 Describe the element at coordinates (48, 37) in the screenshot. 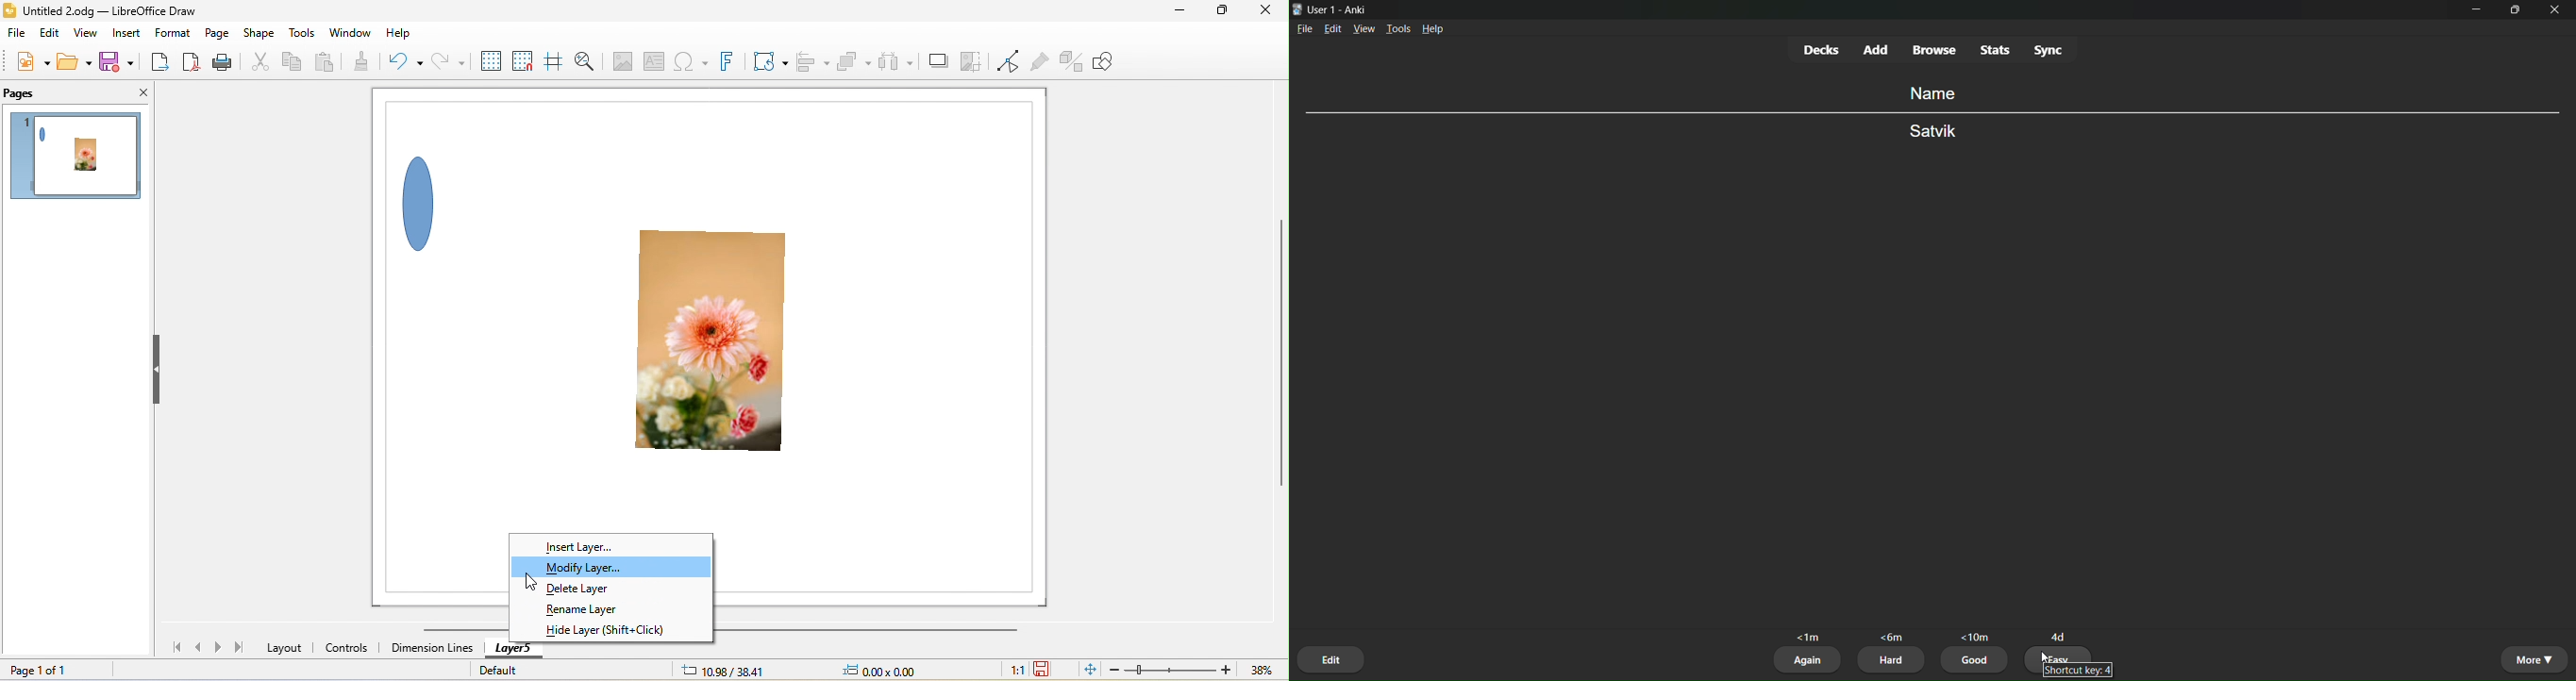

I see `edit` at that location.